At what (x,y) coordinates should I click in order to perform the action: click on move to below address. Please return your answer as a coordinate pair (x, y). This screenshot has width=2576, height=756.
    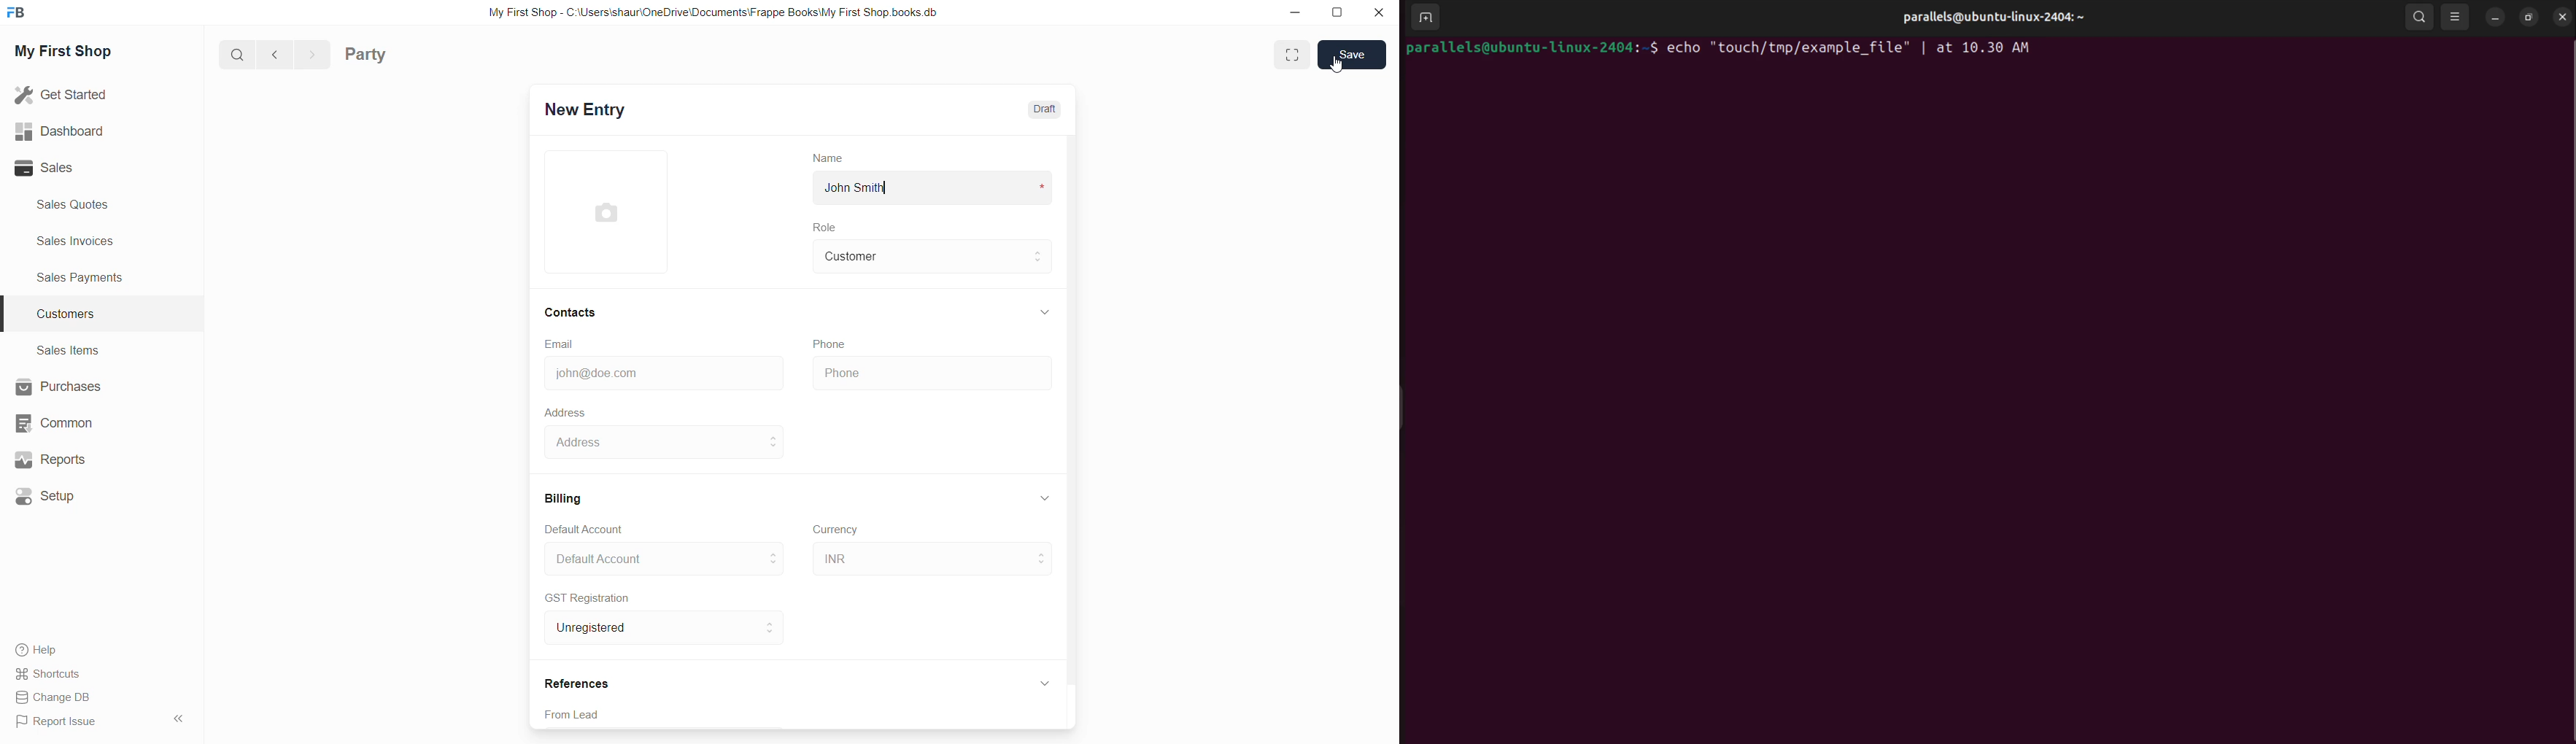
    Looking at the image, I should click on (775, 449).